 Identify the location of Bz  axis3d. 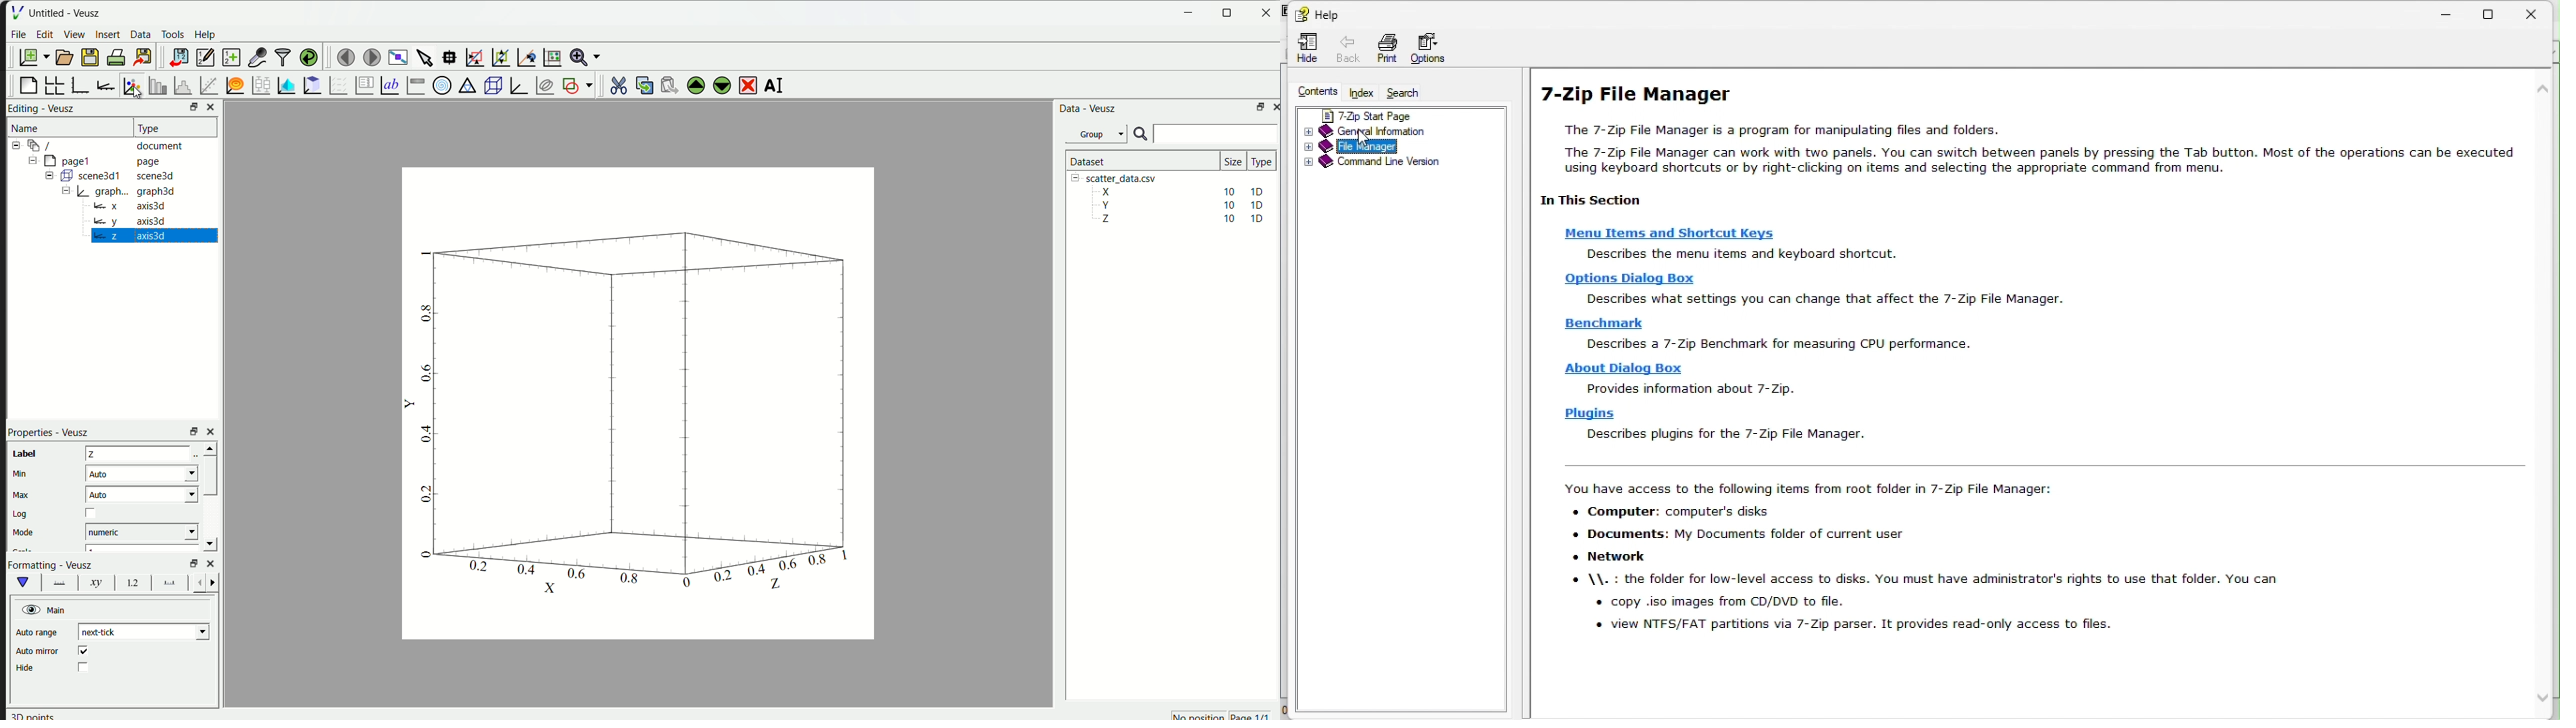
(127, 236).